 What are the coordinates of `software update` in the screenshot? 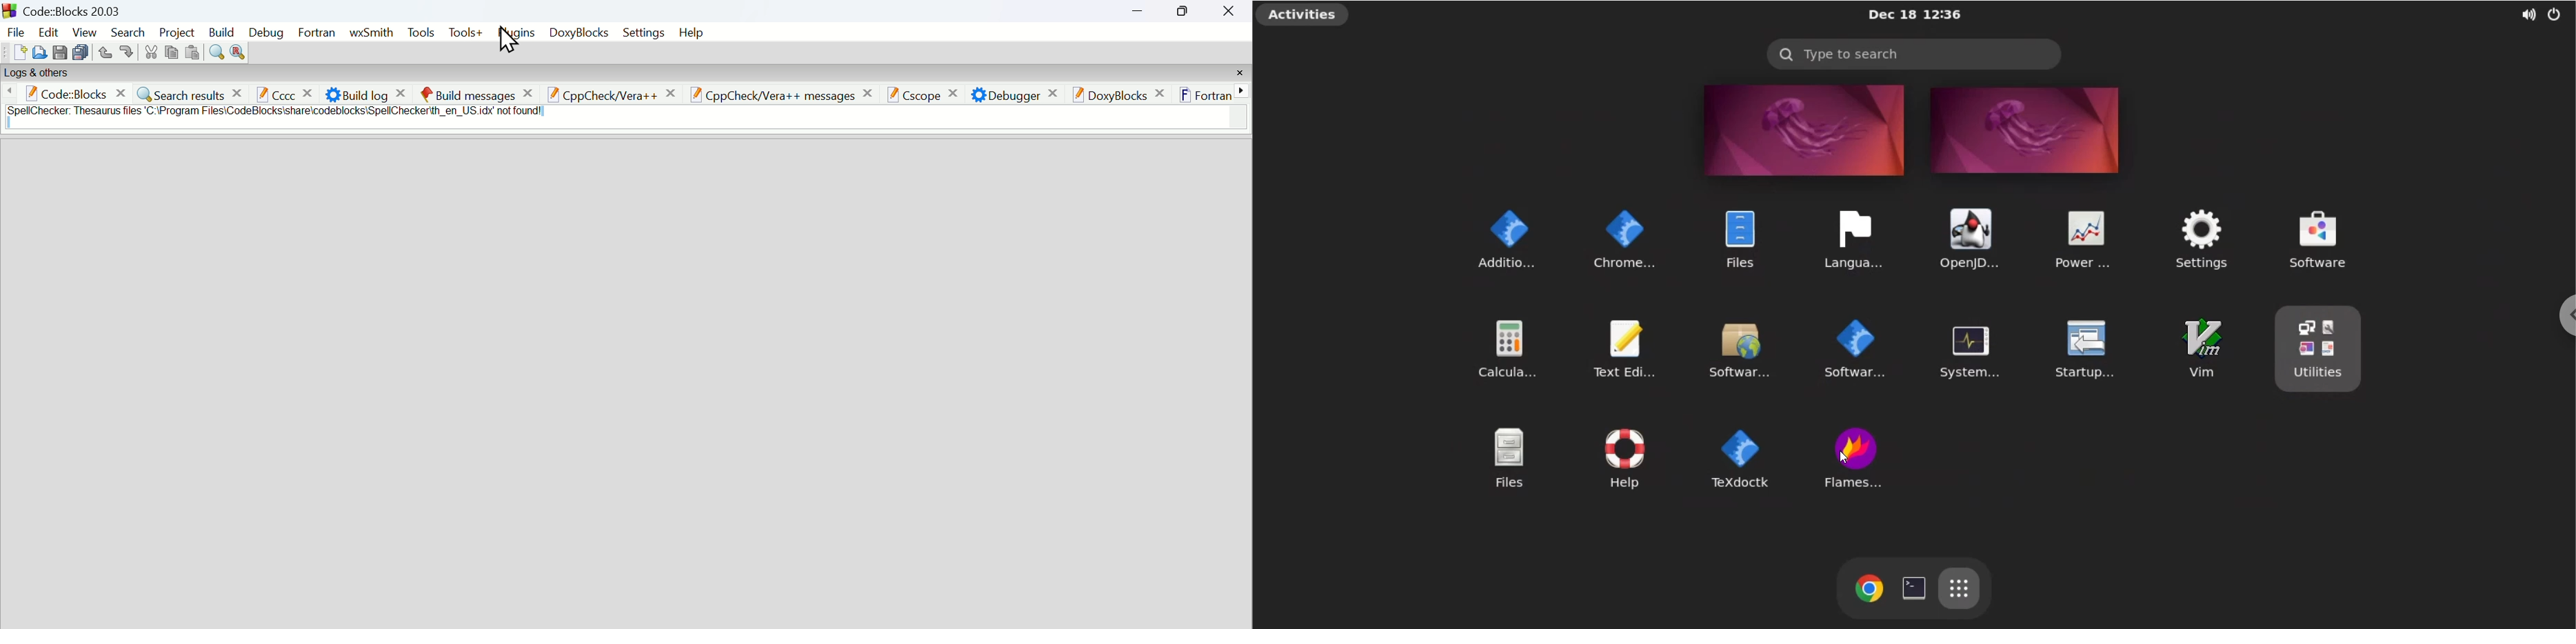 It's located at (1742, 346).